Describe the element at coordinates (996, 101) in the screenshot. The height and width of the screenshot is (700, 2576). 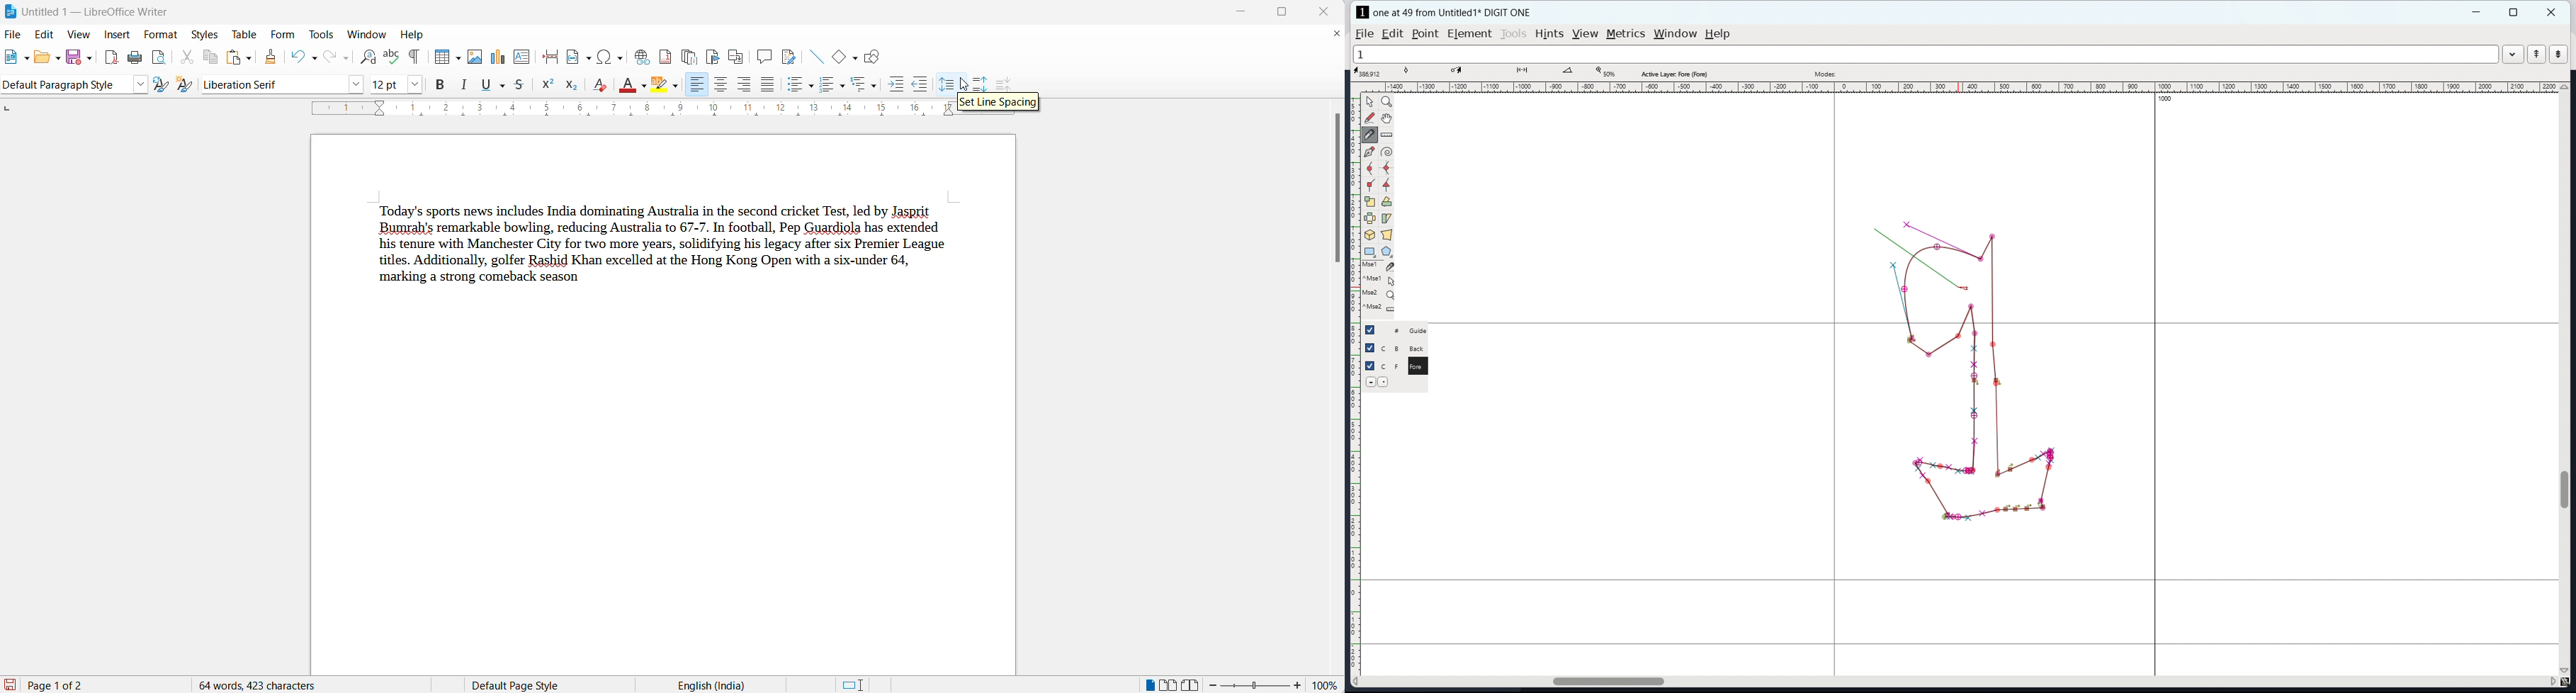
I see `hover text` at that location.